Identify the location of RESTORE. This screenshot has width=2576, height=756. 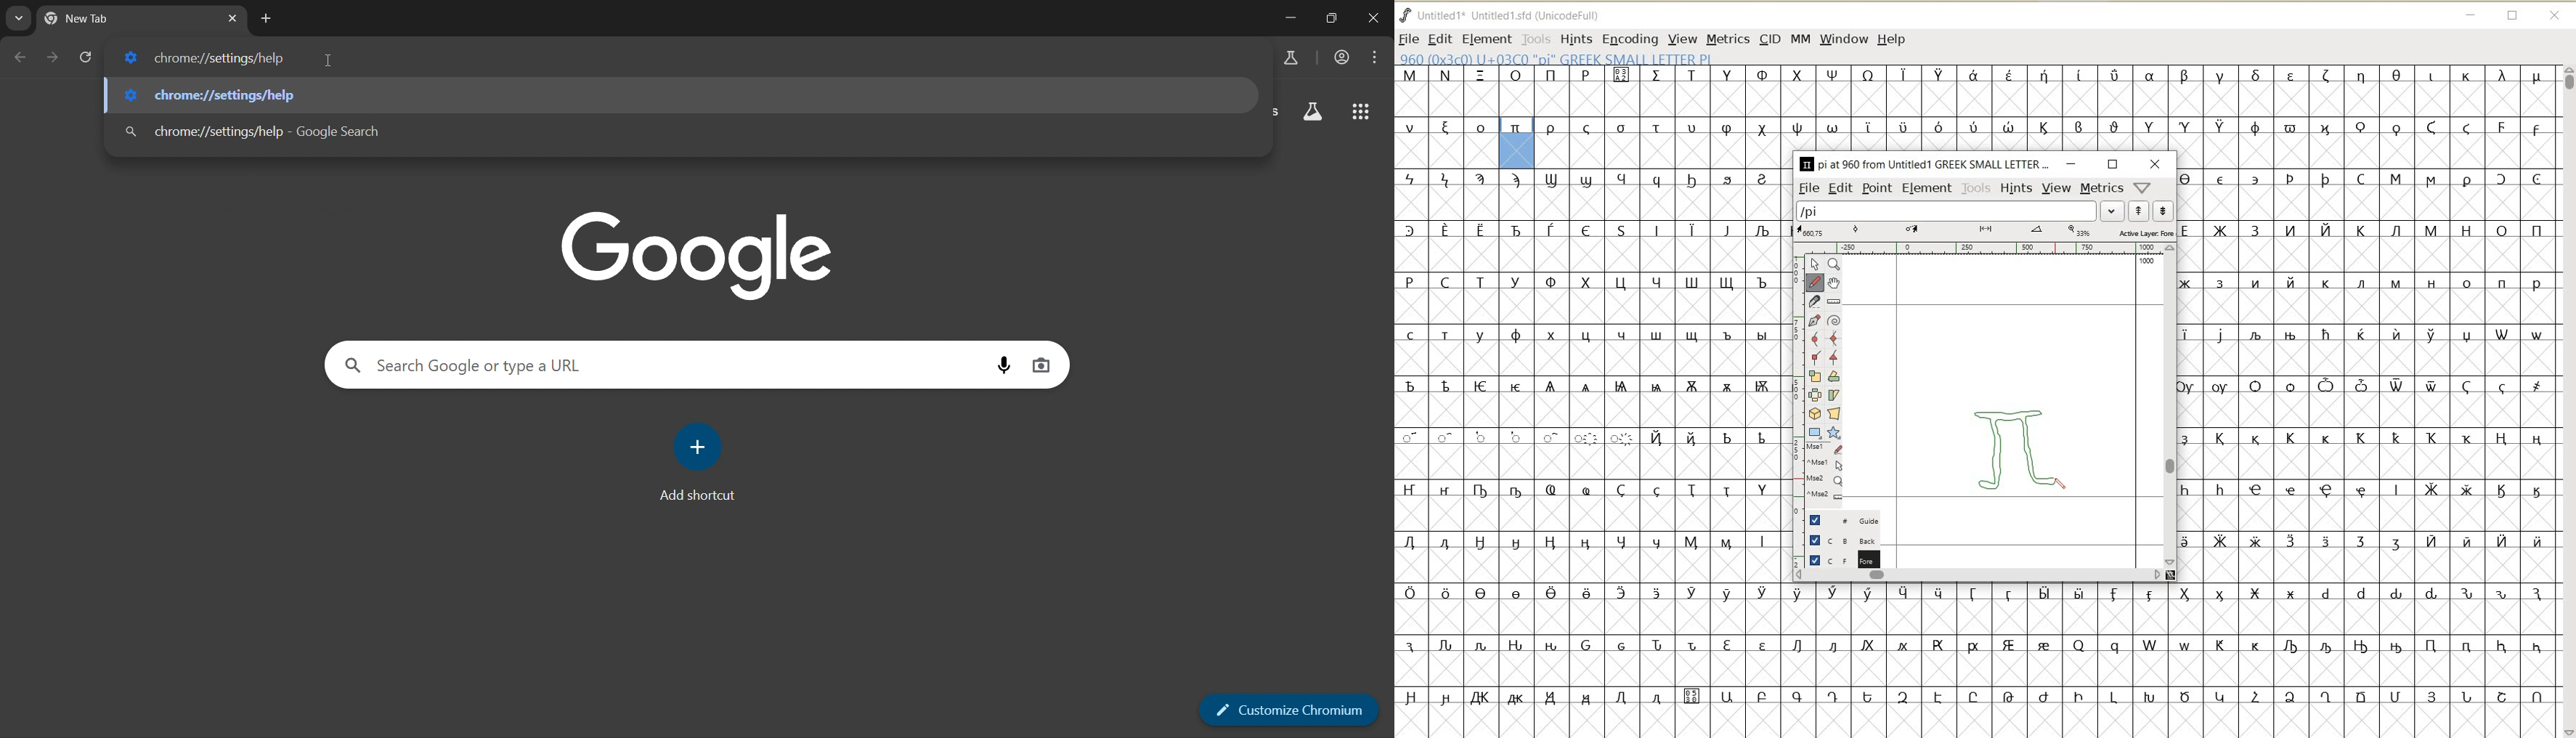
(2114, 164).